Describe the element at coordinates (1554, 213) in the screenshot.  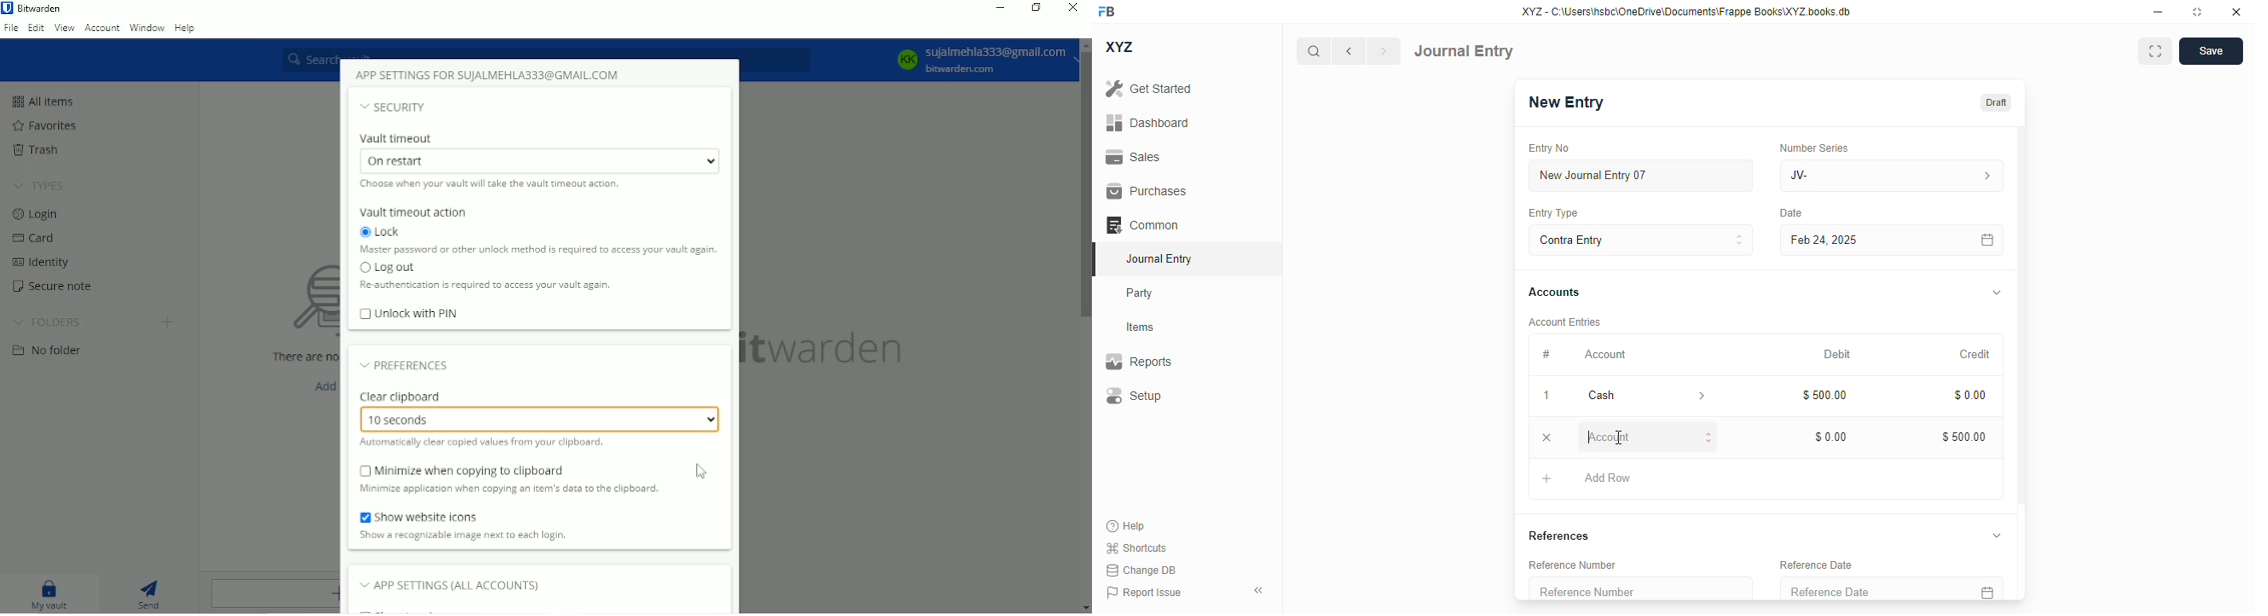
I see `entry type` at that location.